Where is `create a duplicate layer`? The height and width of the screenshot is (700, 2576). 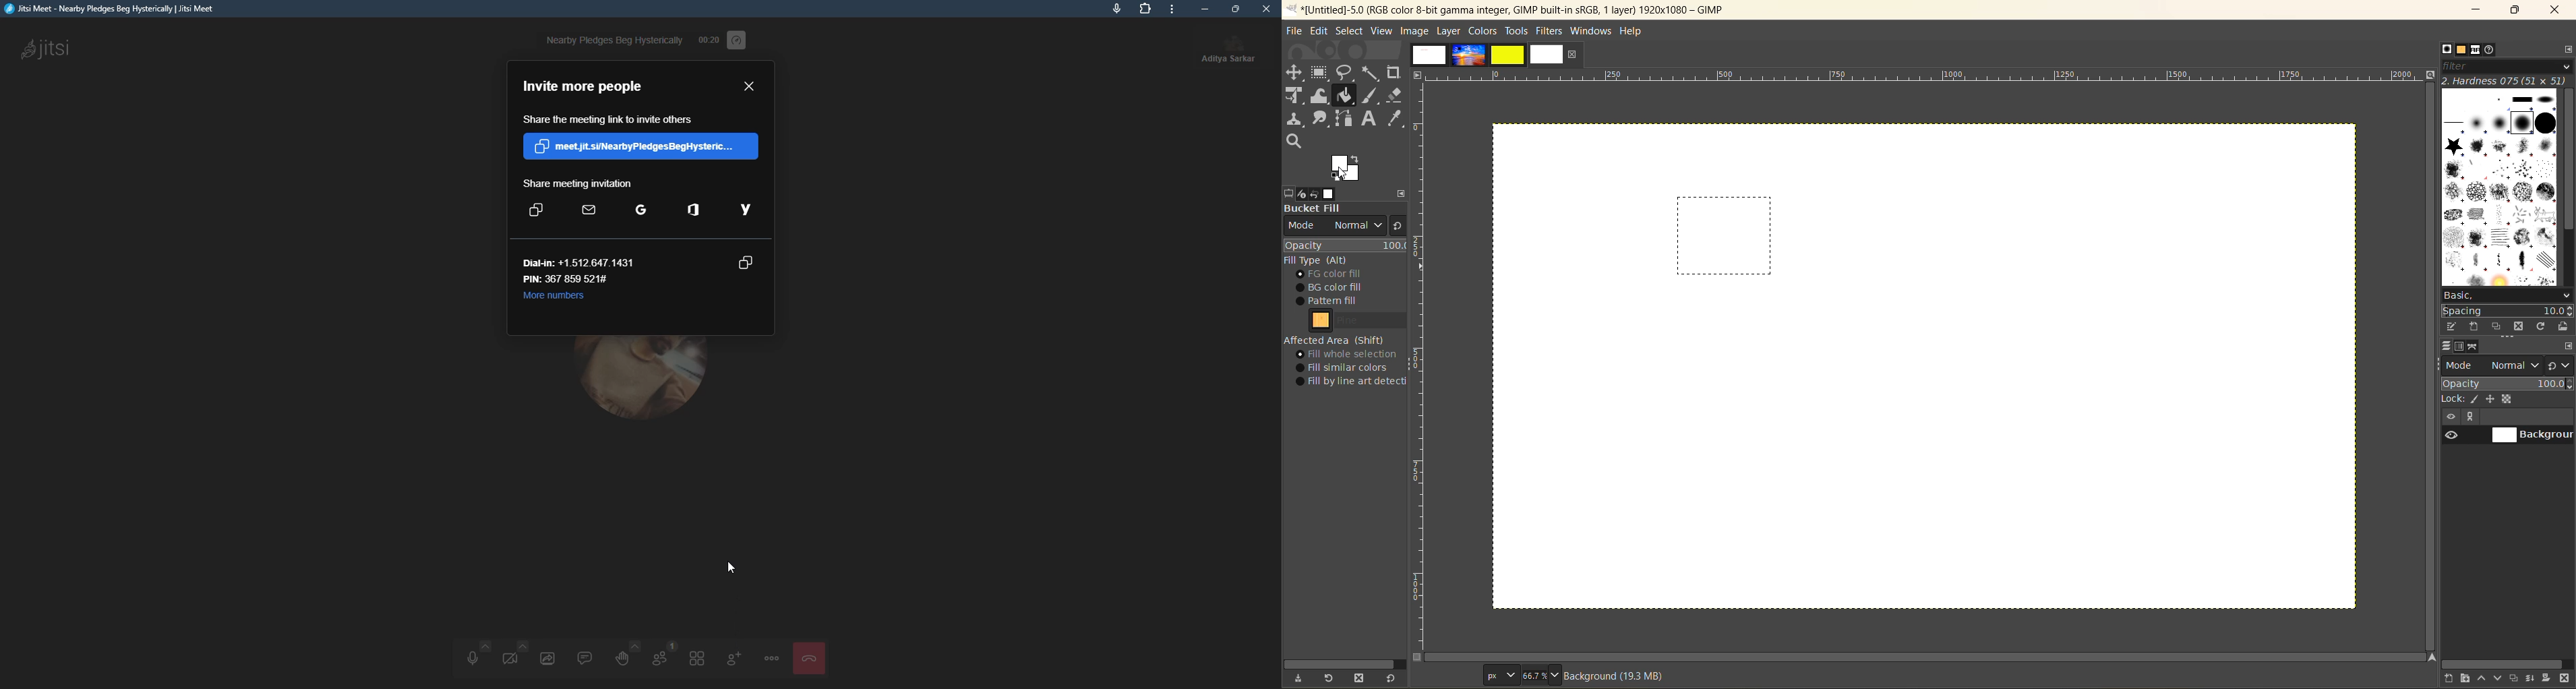 create a duplicate layer is located at coordinates (2517, 677).